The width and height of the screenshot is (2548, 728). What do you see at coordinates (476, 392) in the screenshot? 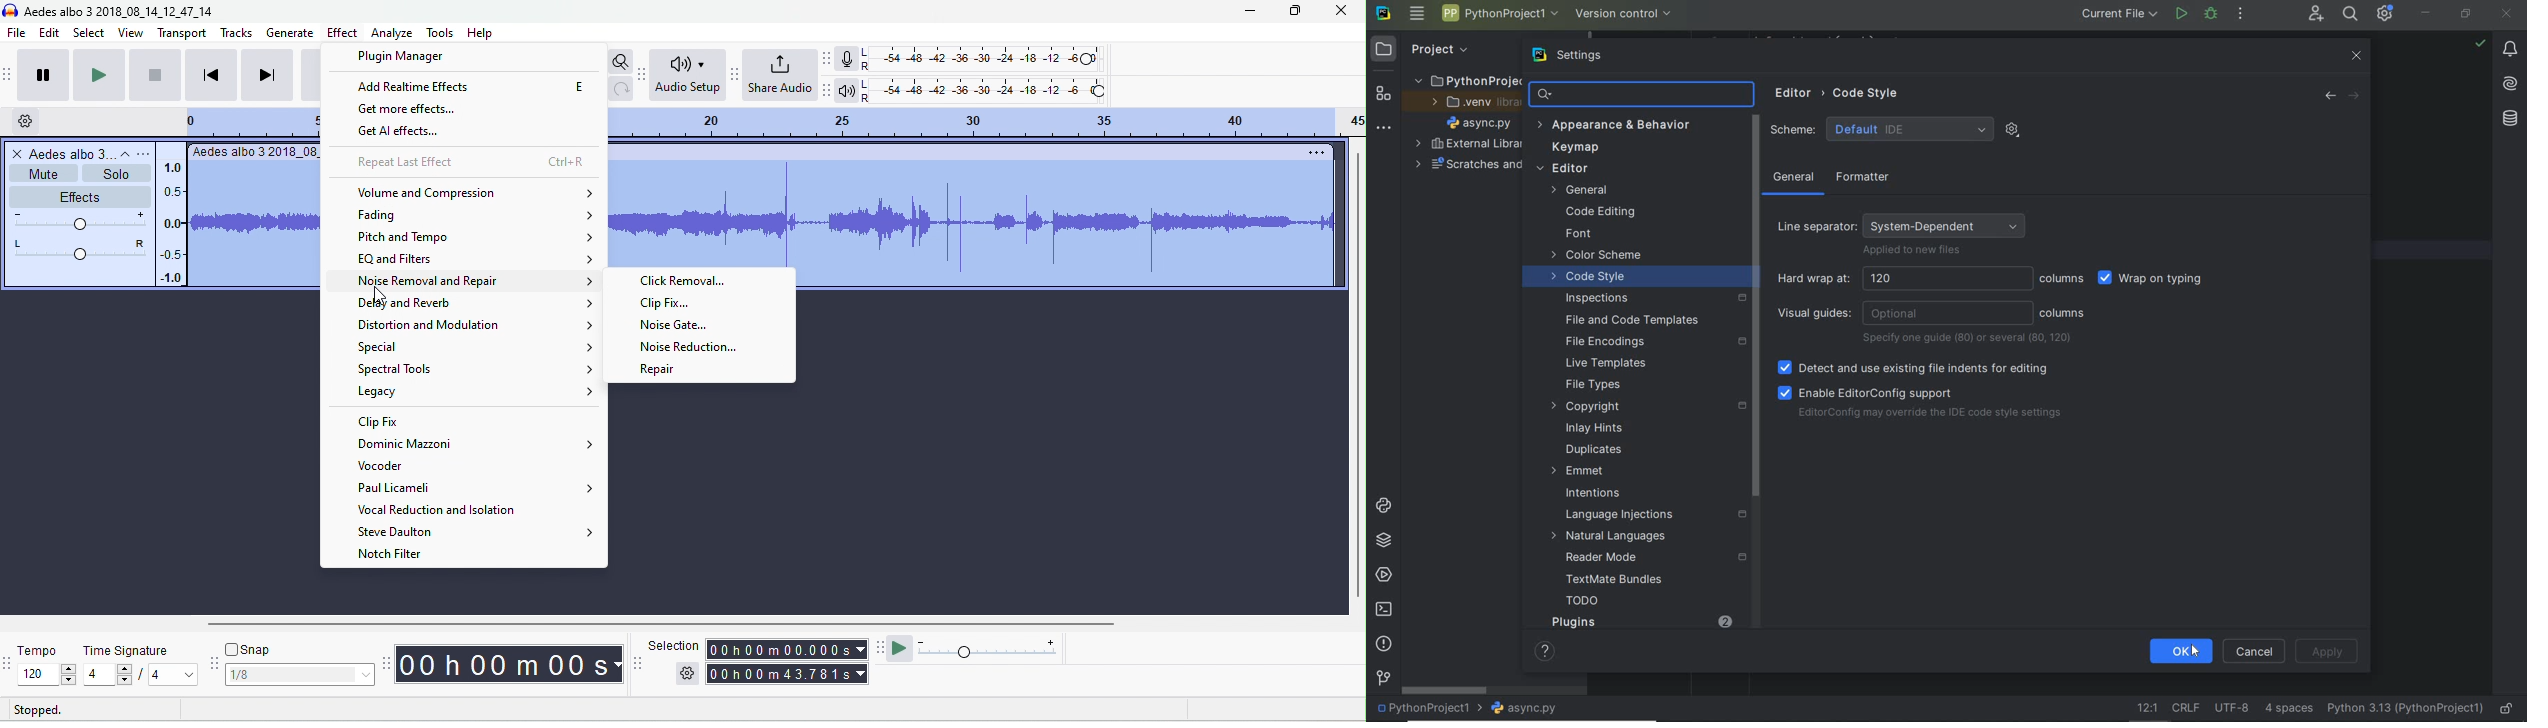
I see `legacy` at bounding box center [476, 392].